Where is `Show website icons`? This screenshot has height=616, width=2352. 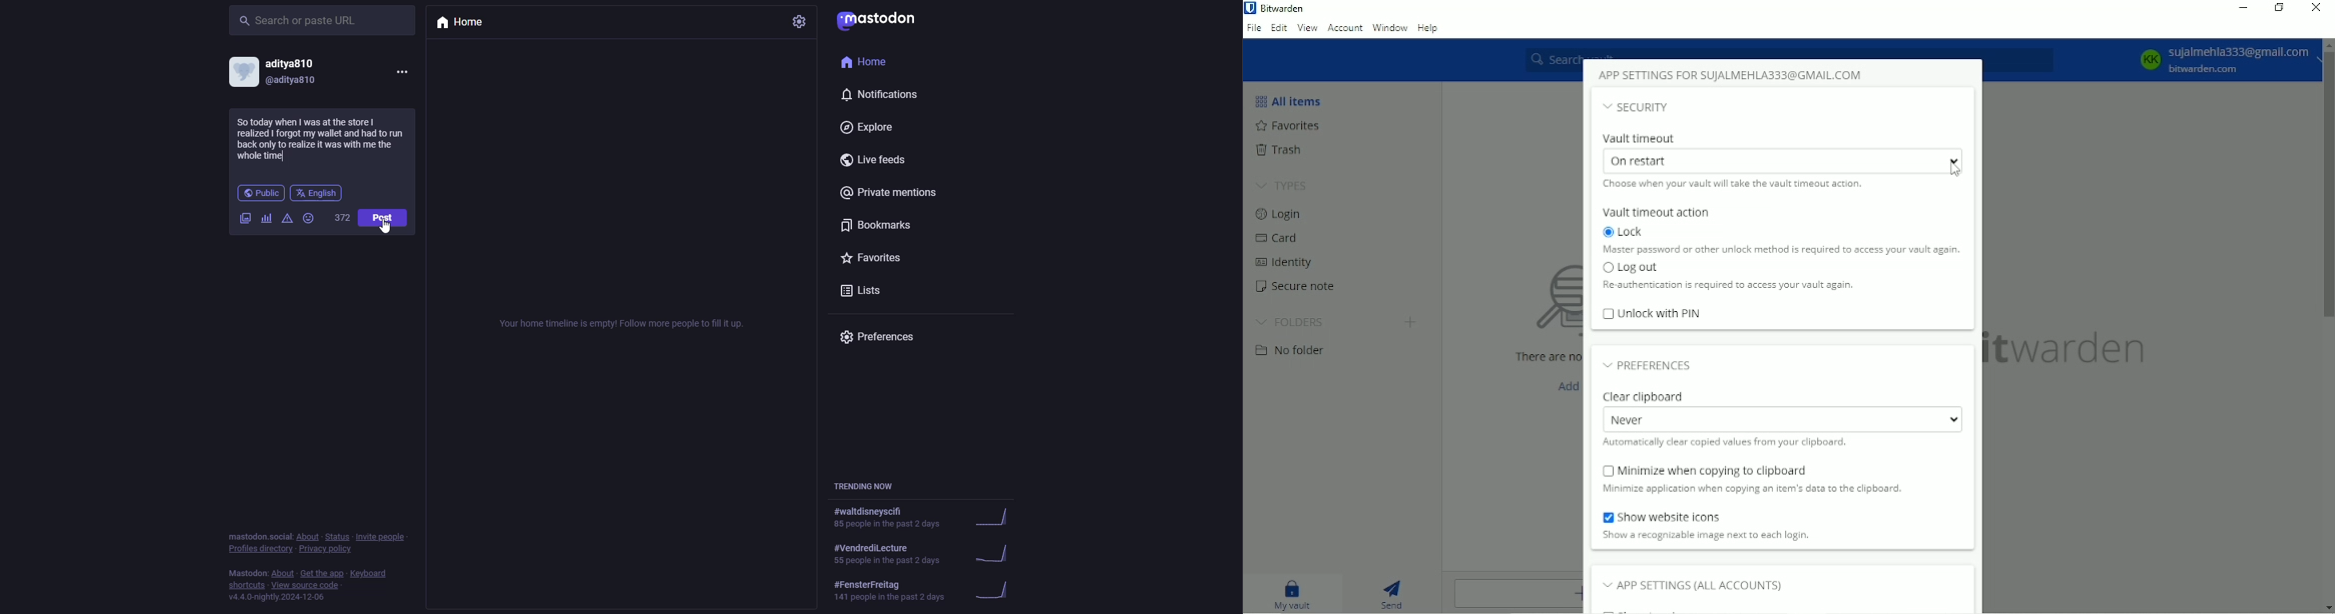 Show website icons is located at coordinates (1672, 516).